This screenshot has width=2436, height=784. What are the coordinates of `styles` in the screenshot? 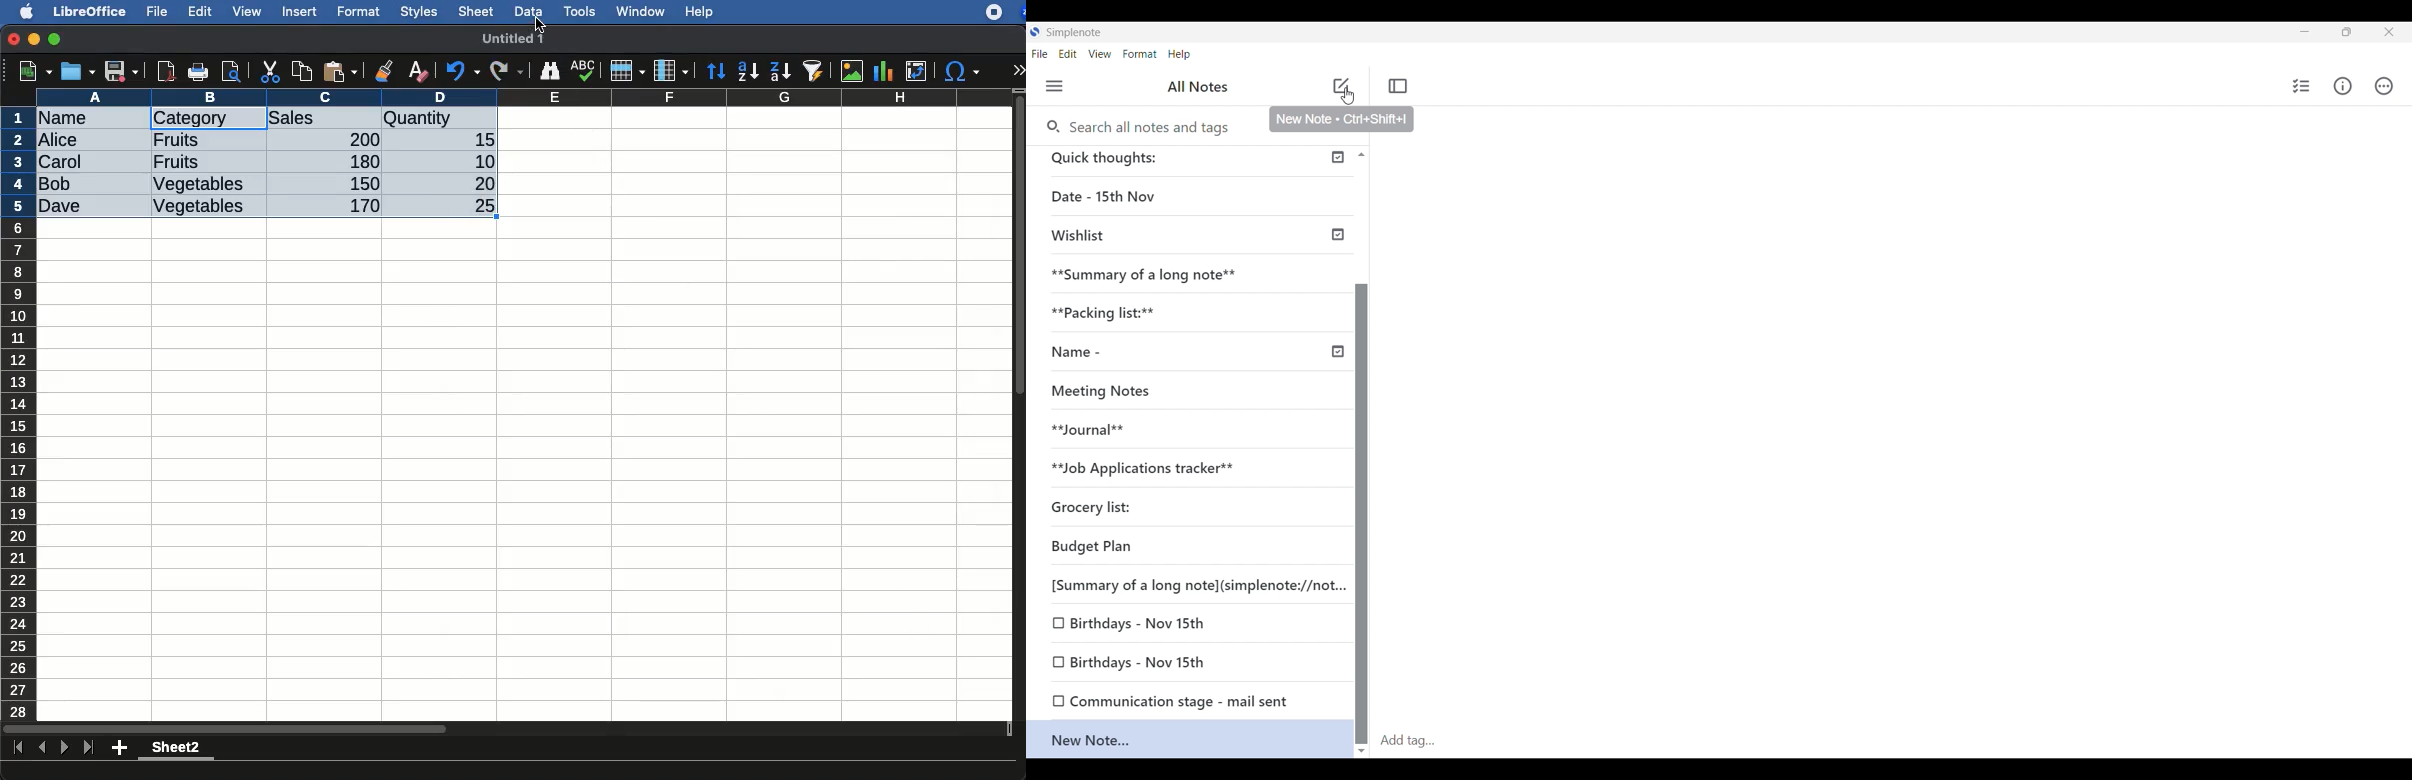 It's located at (417, 14).